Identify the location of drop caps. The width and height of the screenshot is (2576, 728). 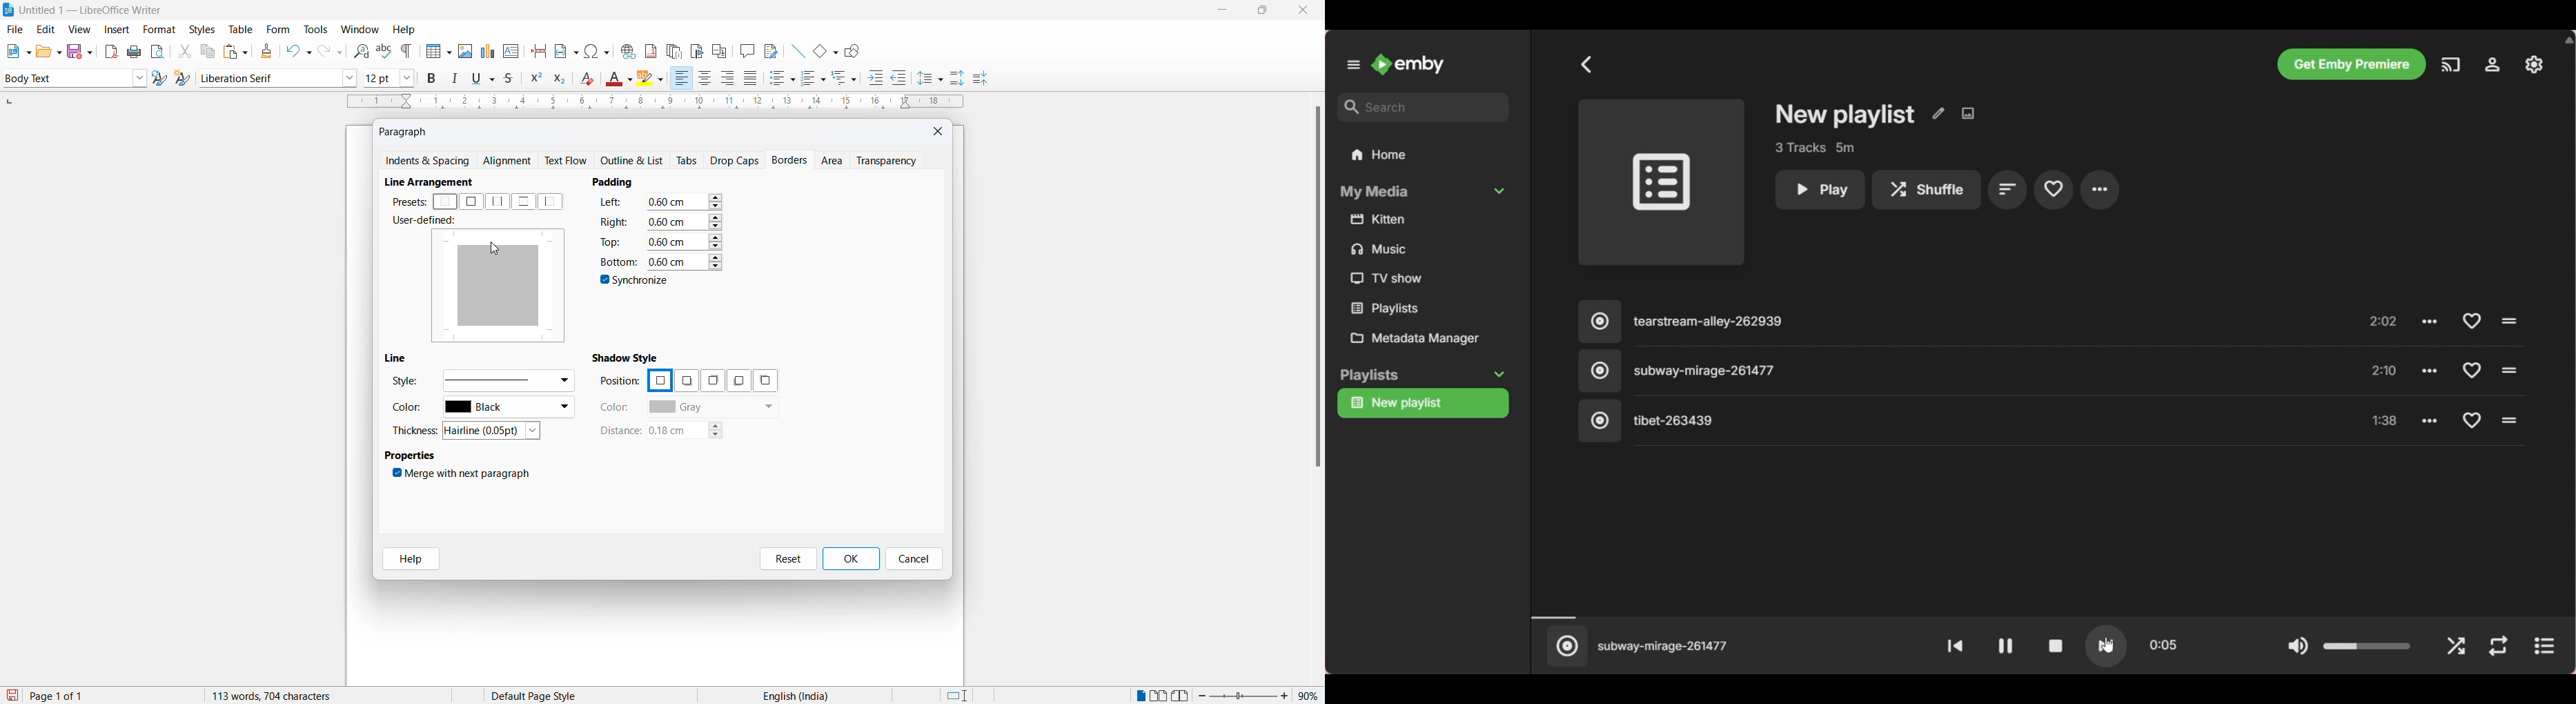
(735, 159).